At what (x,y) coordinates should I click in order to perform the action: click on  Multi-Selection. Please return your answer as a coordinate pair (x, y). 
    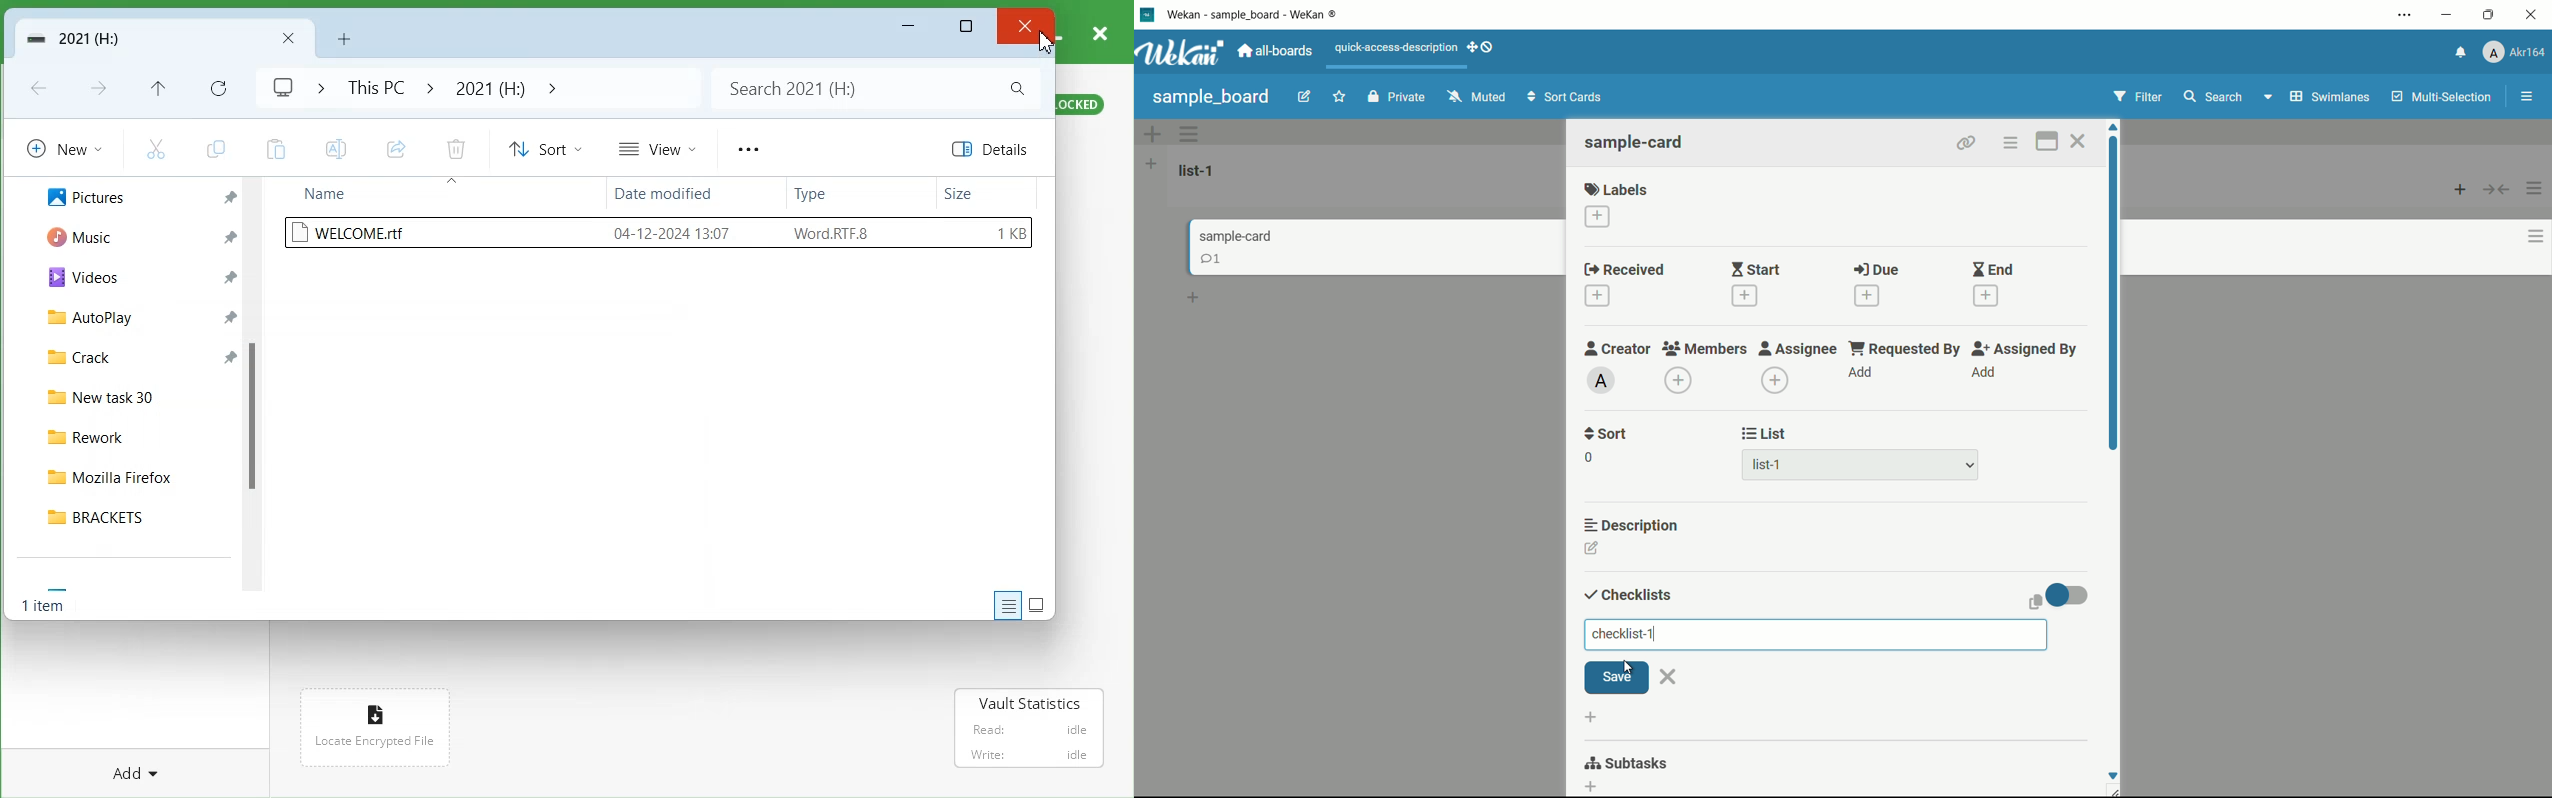
    Looking at the image, I should click on (2444, 98).